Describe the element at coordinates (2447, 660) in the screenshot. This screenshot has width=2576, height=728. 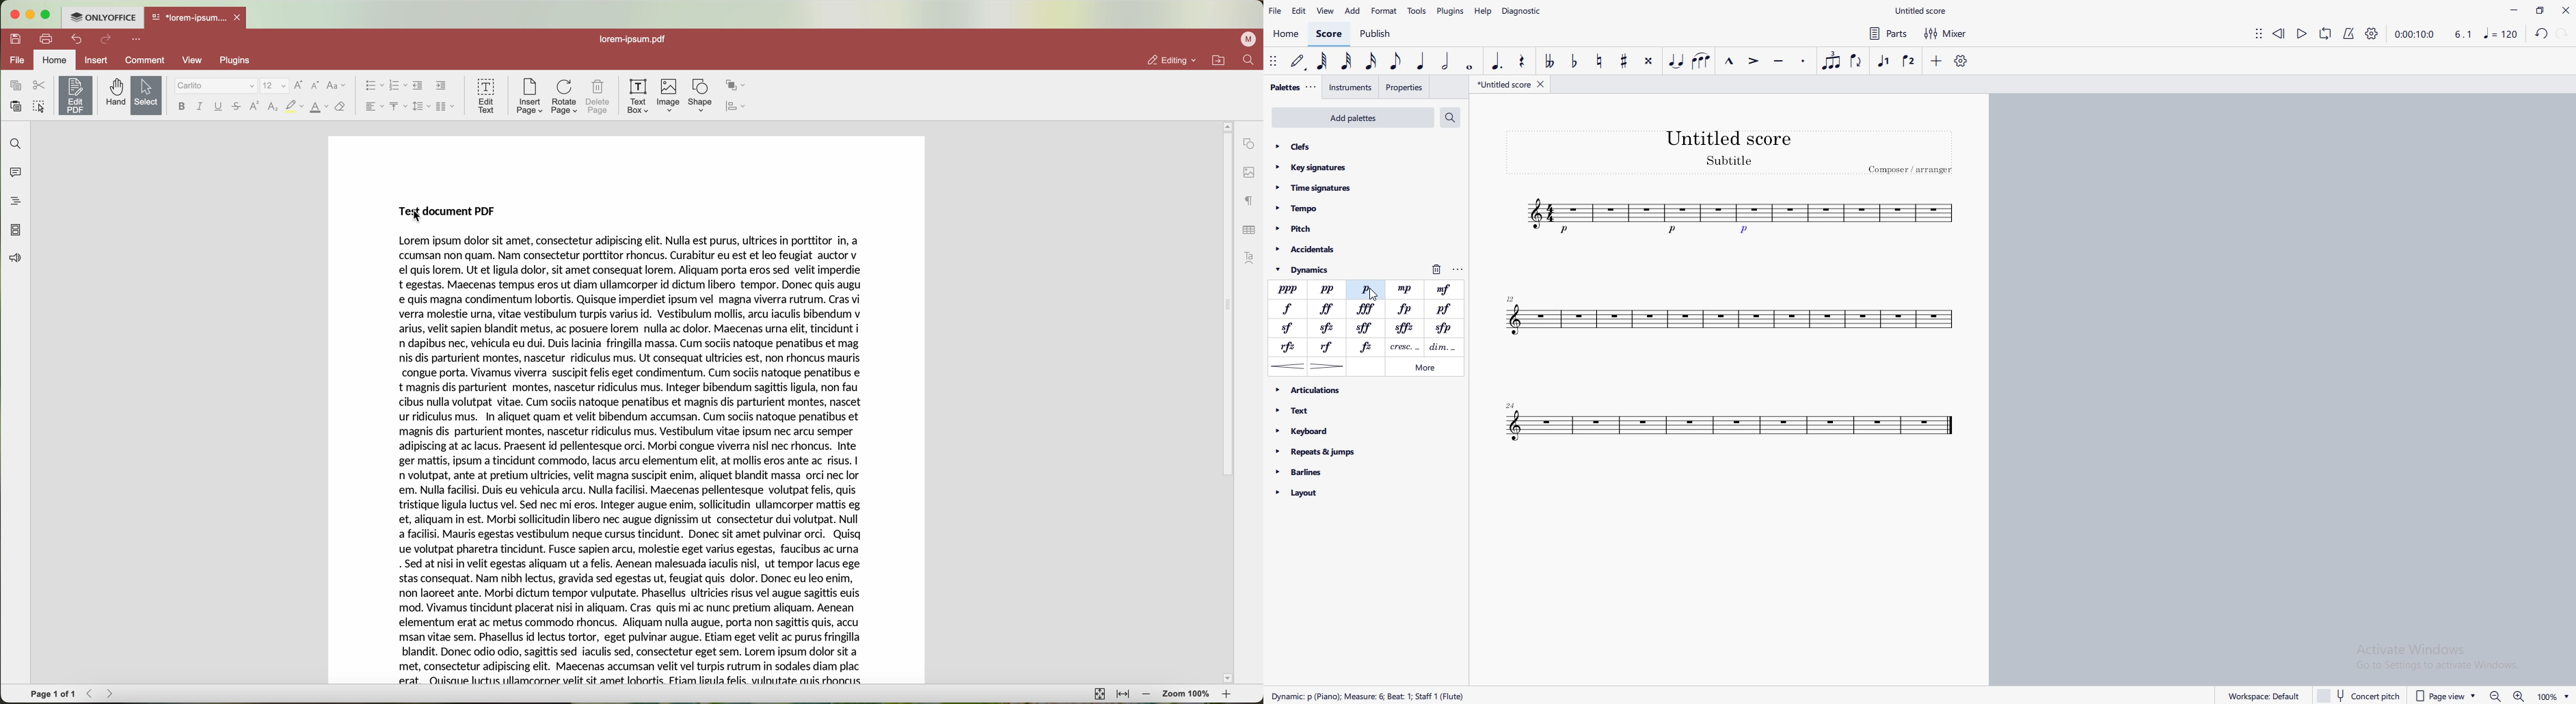
I see `Activate windows pop up` at that location.